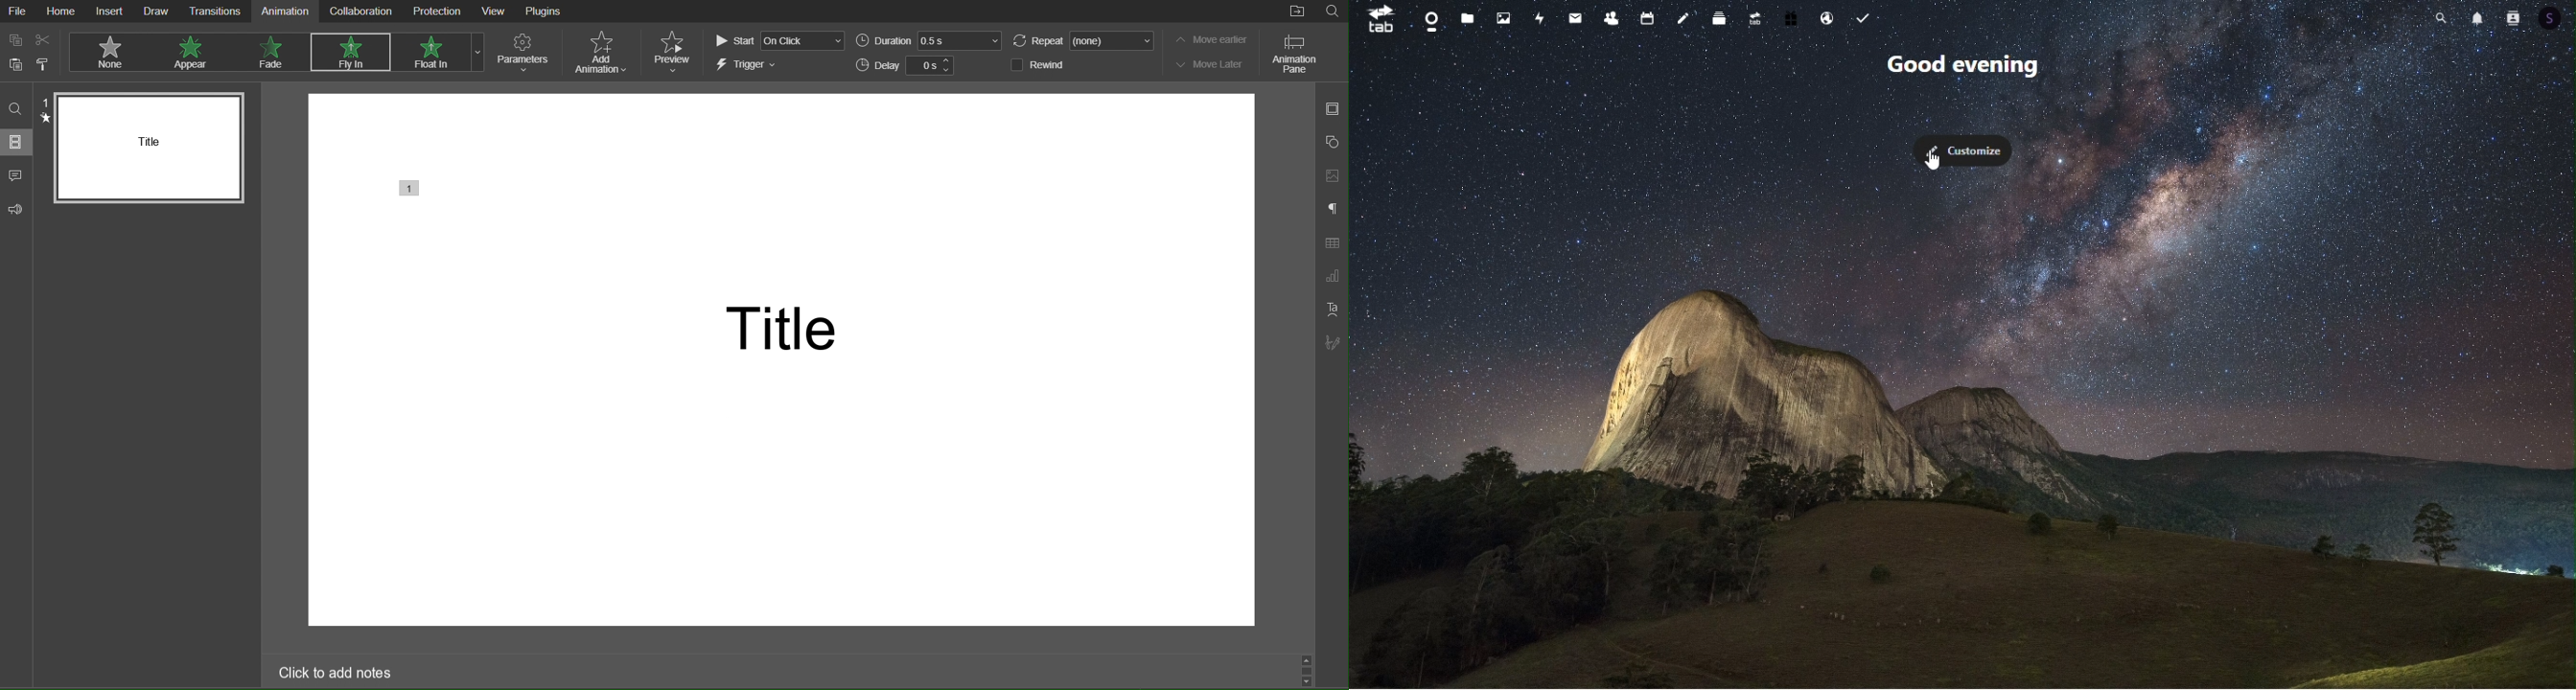 Image resolution: width=2576 pixels, height=700 pixels. What do you see at coordinates (406, 189) in the screenshot?
I see `Animation Added` at bounding box center [406, 189].